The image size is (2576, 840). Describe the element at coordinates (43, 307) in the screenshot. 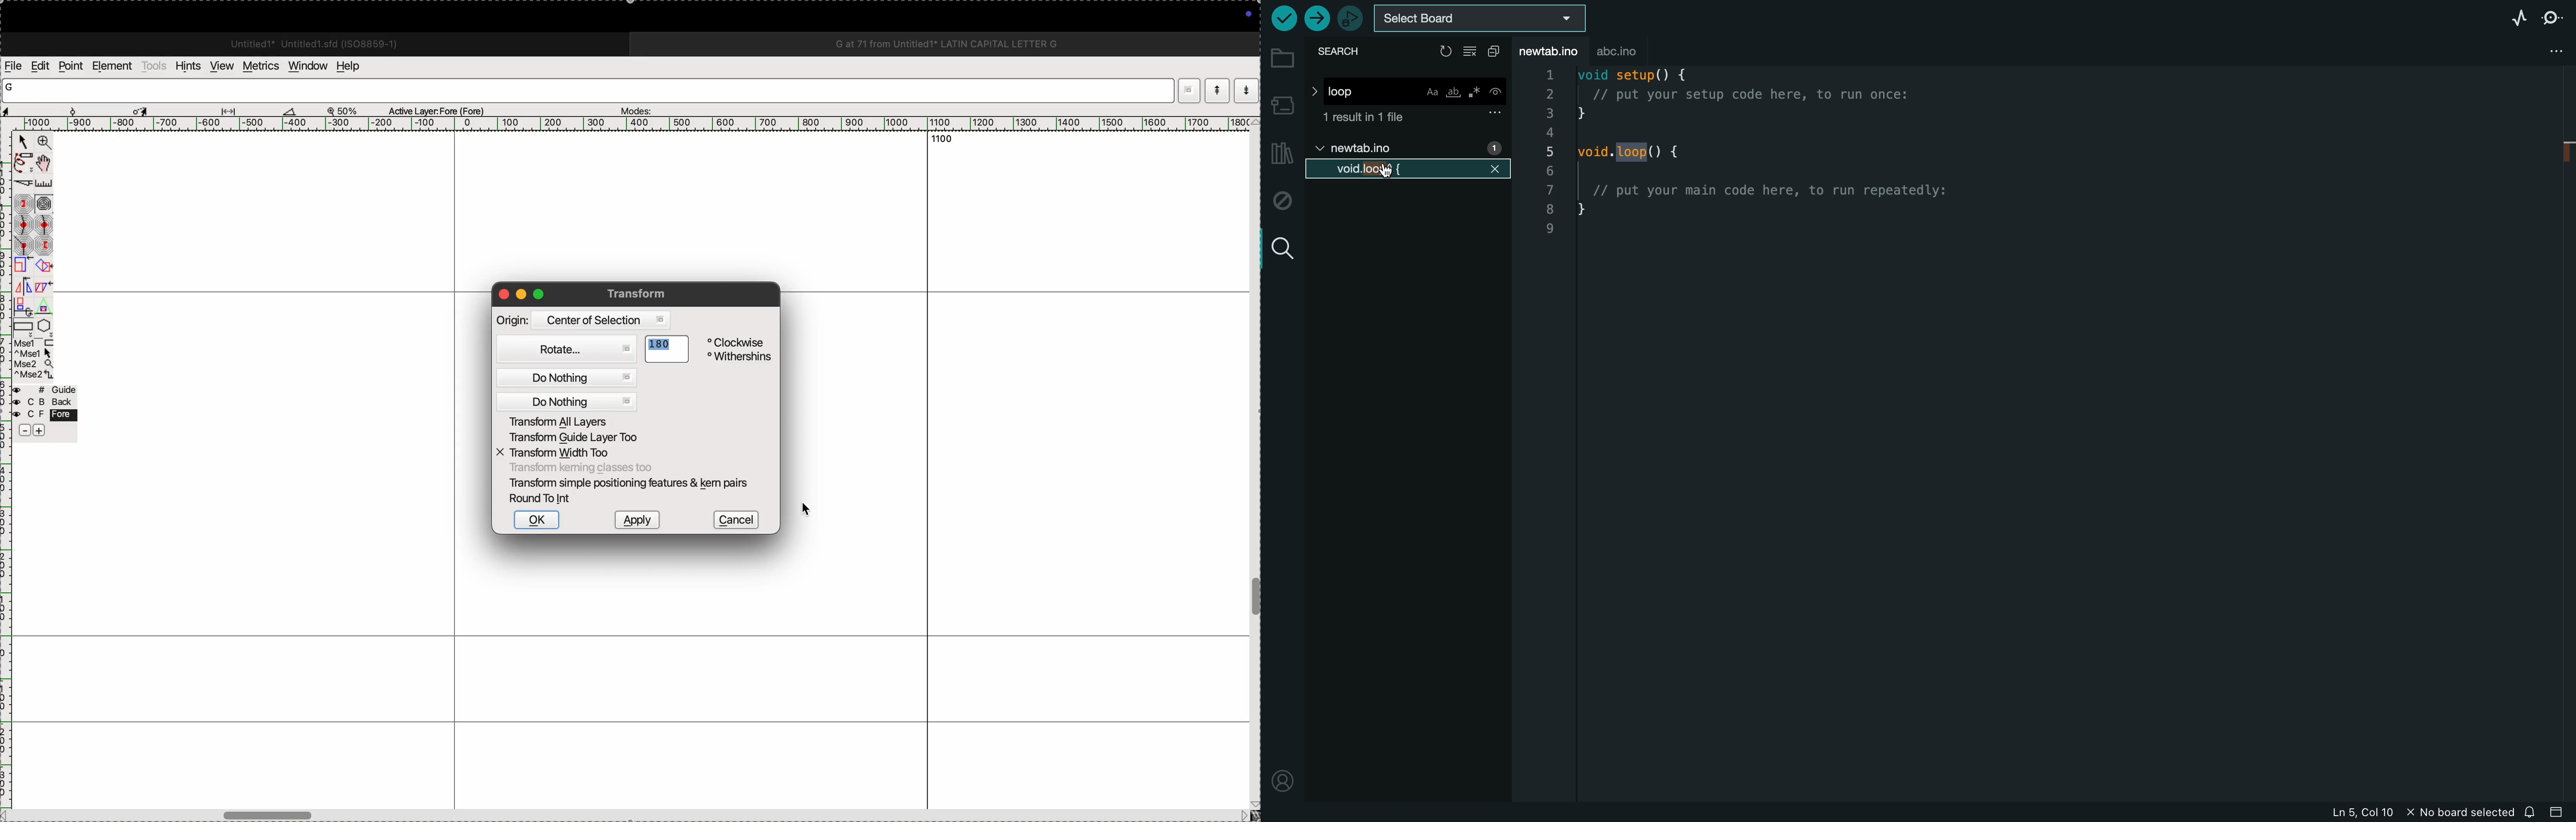

I see `perspective` at that location.